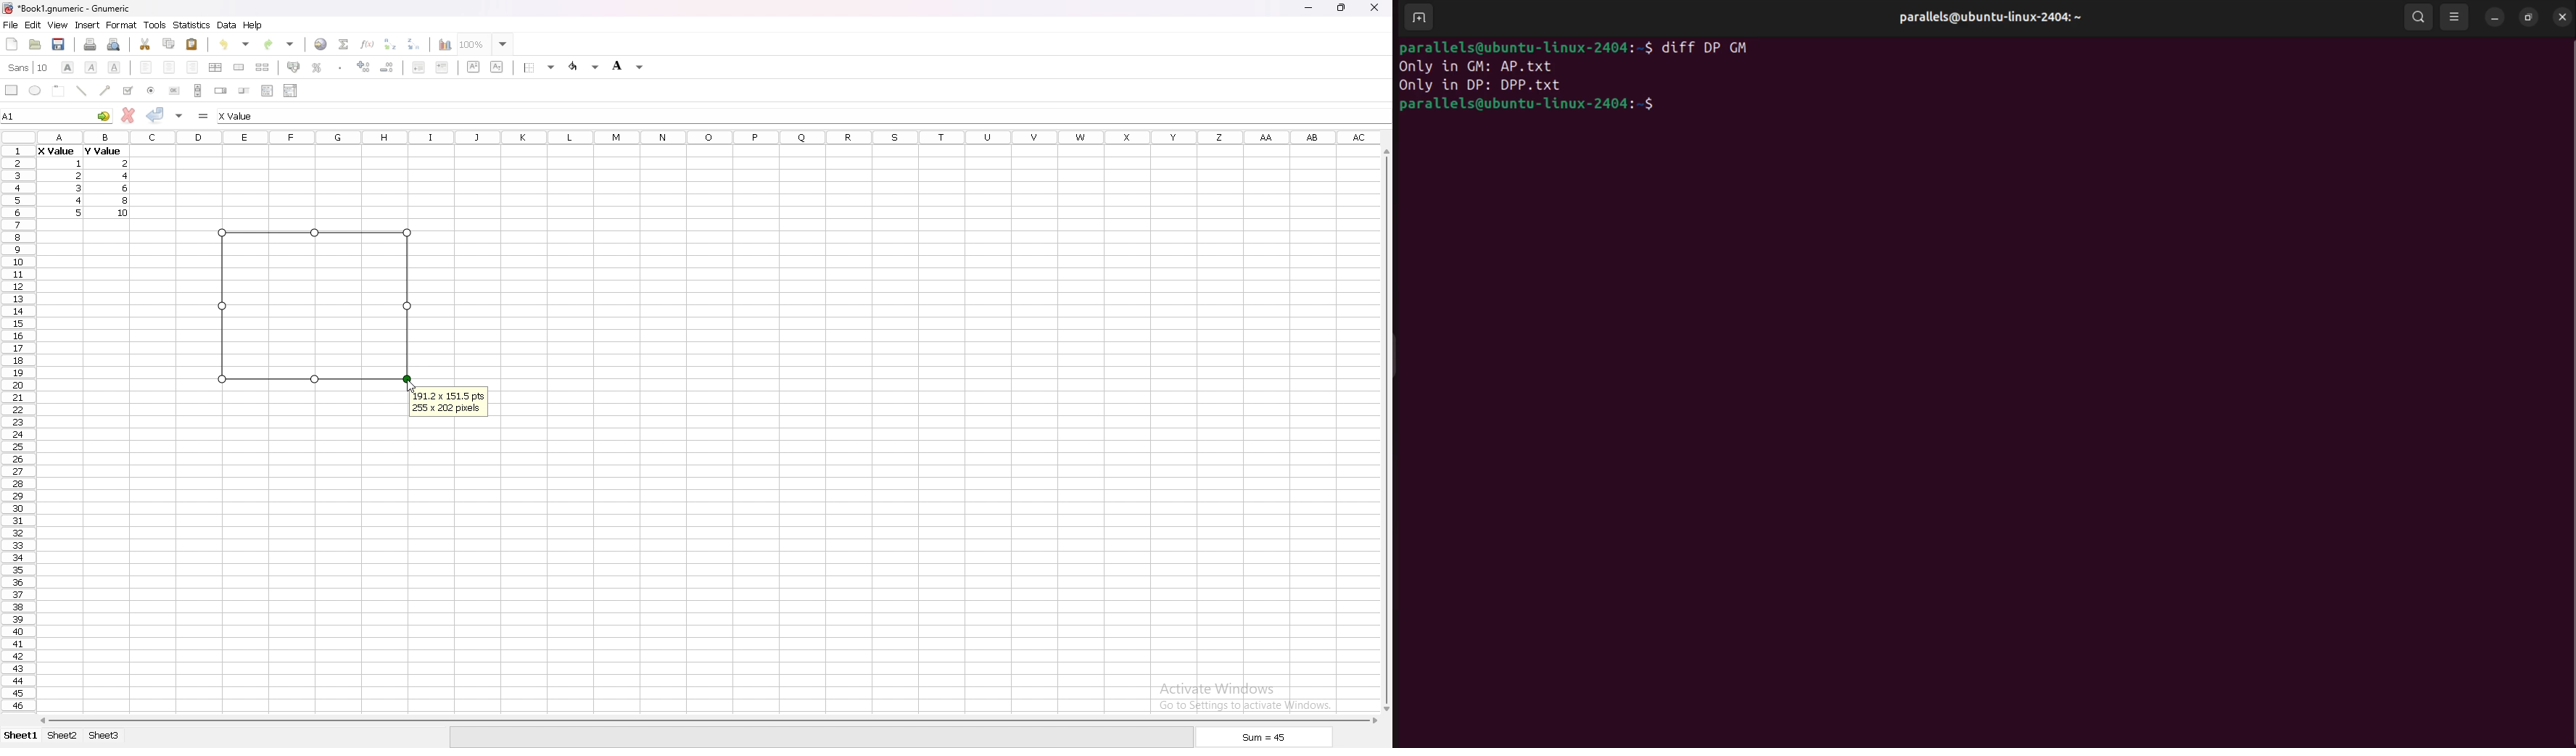 Image resolution: width=2576 pixels, height=756 pixels. Describe the element at coordinates (28, 67) in the screenshot. I see `font` at that location.